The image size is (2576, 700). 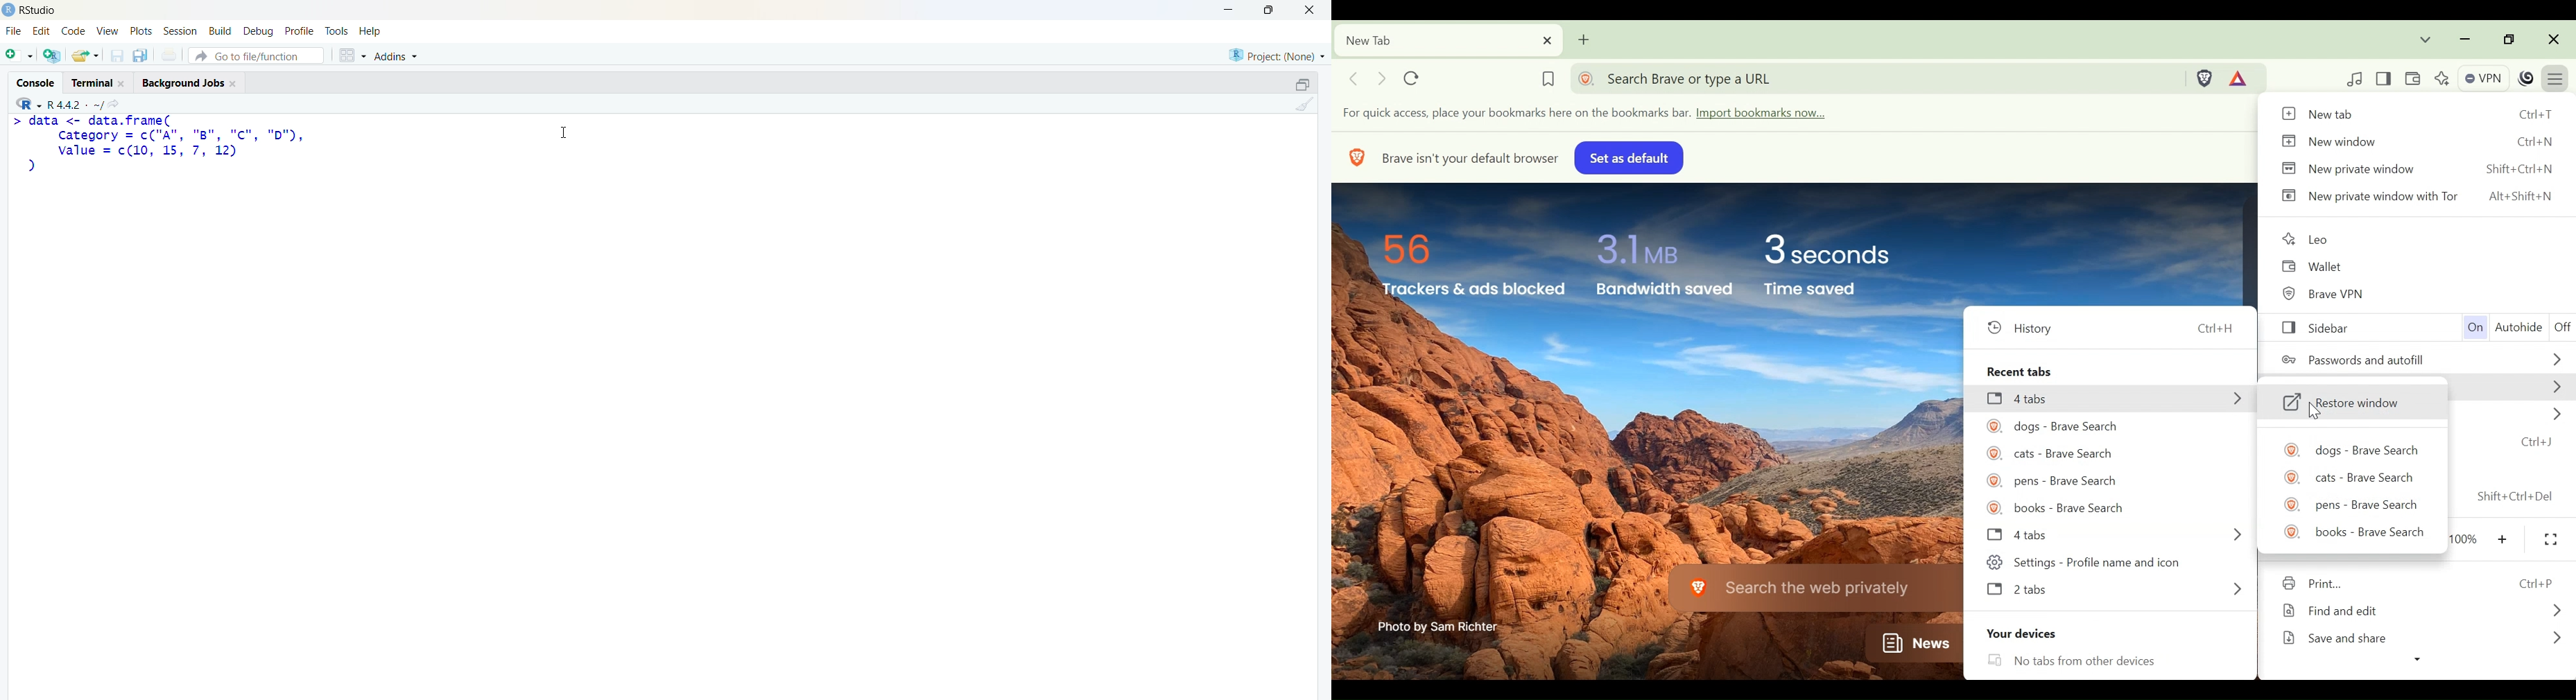 What do you see at coordinates (2058, 508) in the screenshot?
I see `(@ books - Brave Search` at bounding box center [2058, 508].